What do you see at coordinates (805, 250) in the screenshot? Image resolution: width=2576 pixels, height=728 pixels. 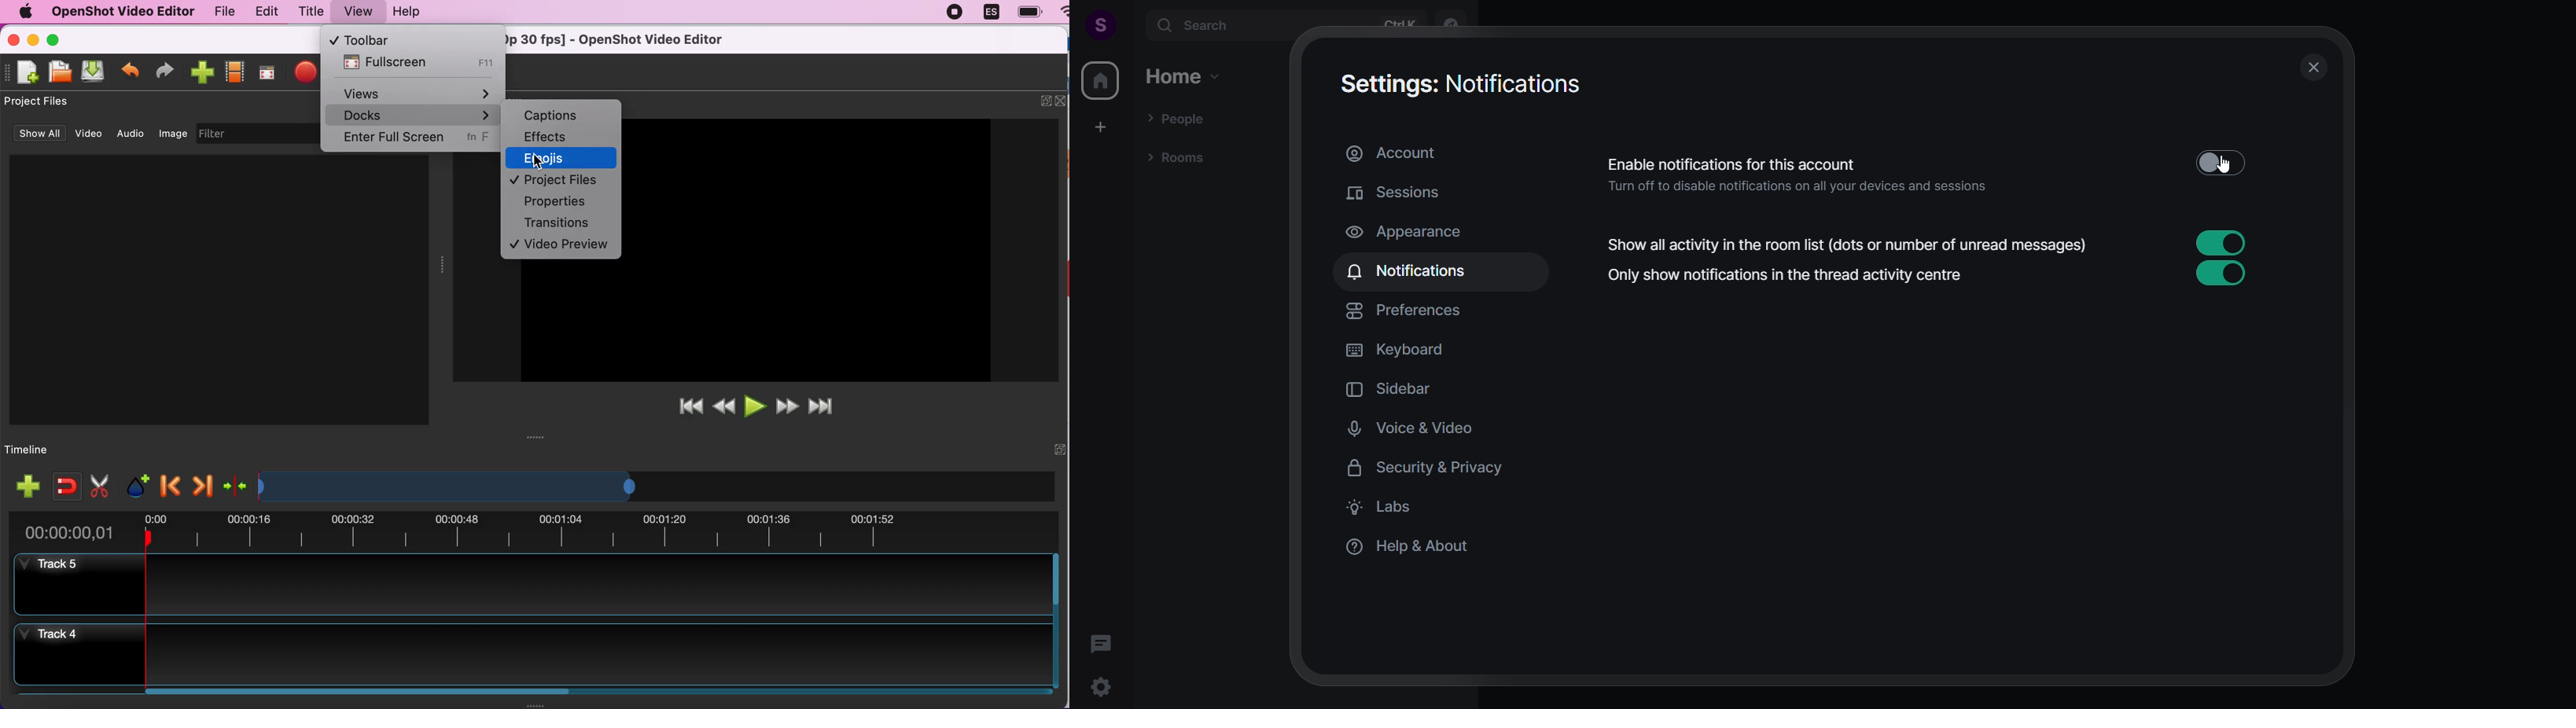 I see `Image preview space` at bounding box center [805, 250].